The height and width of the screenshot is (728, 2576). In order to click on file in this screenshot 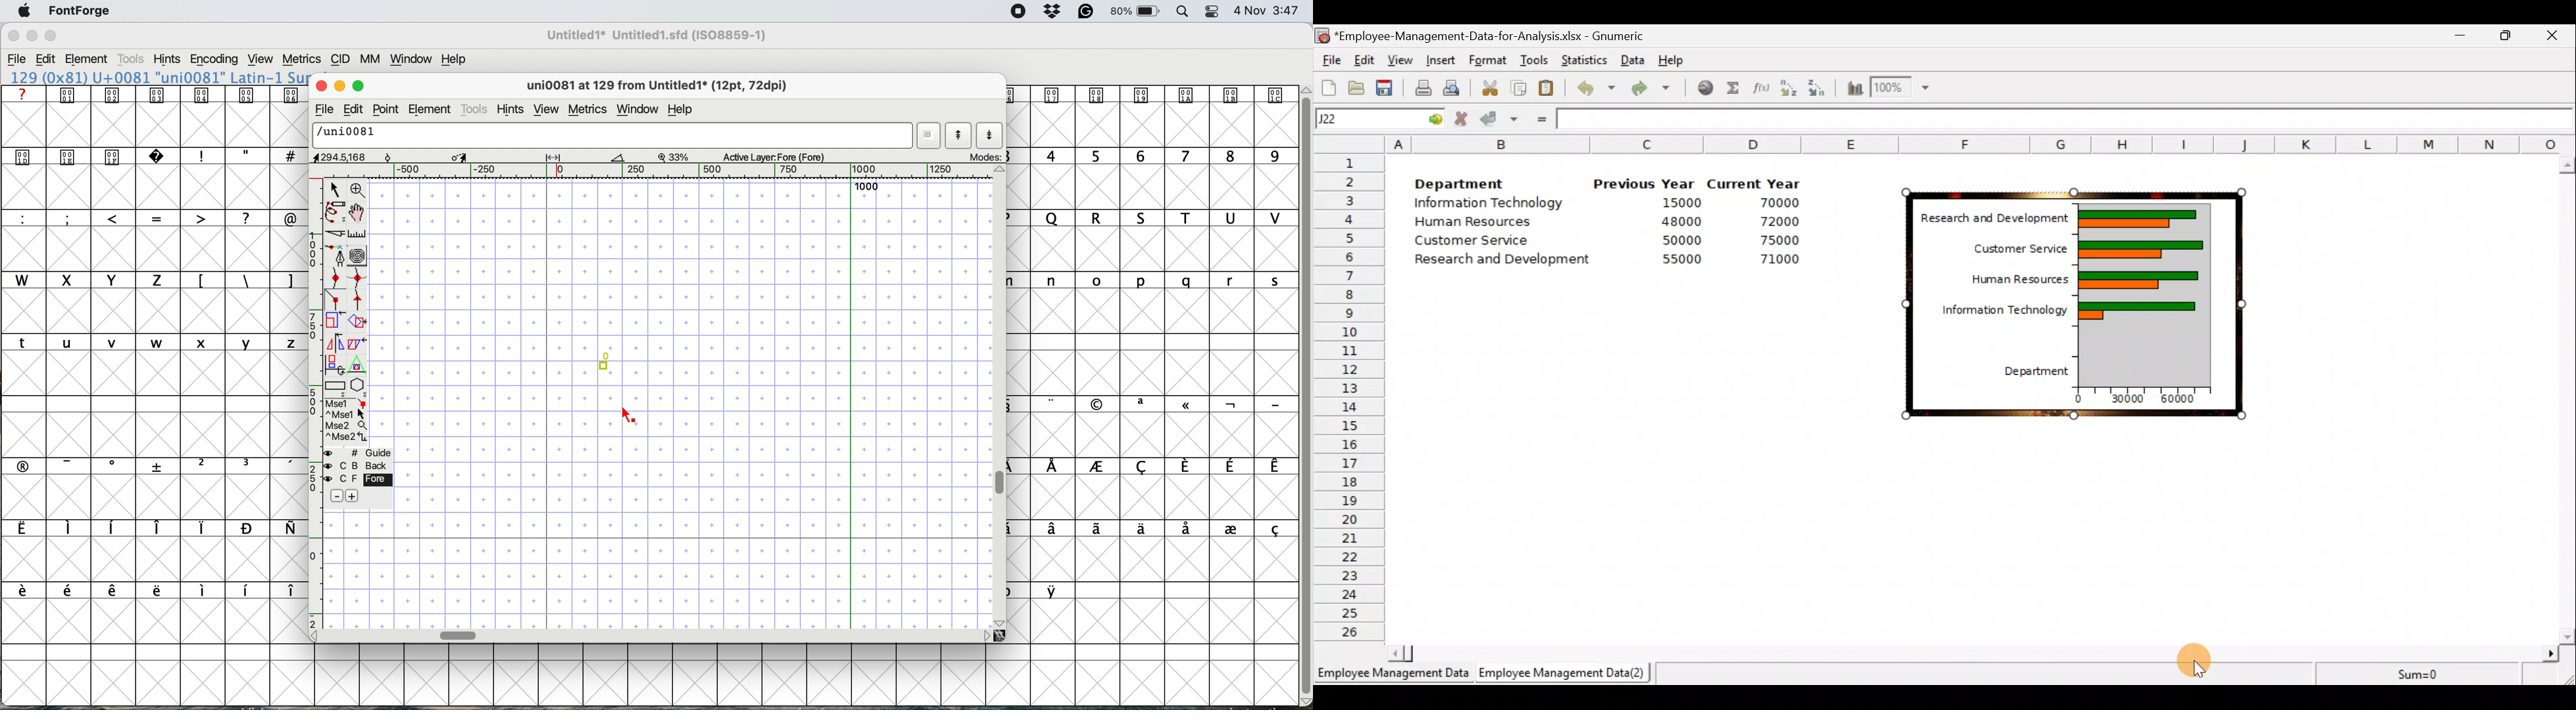, I will do `click(325, 109)`.